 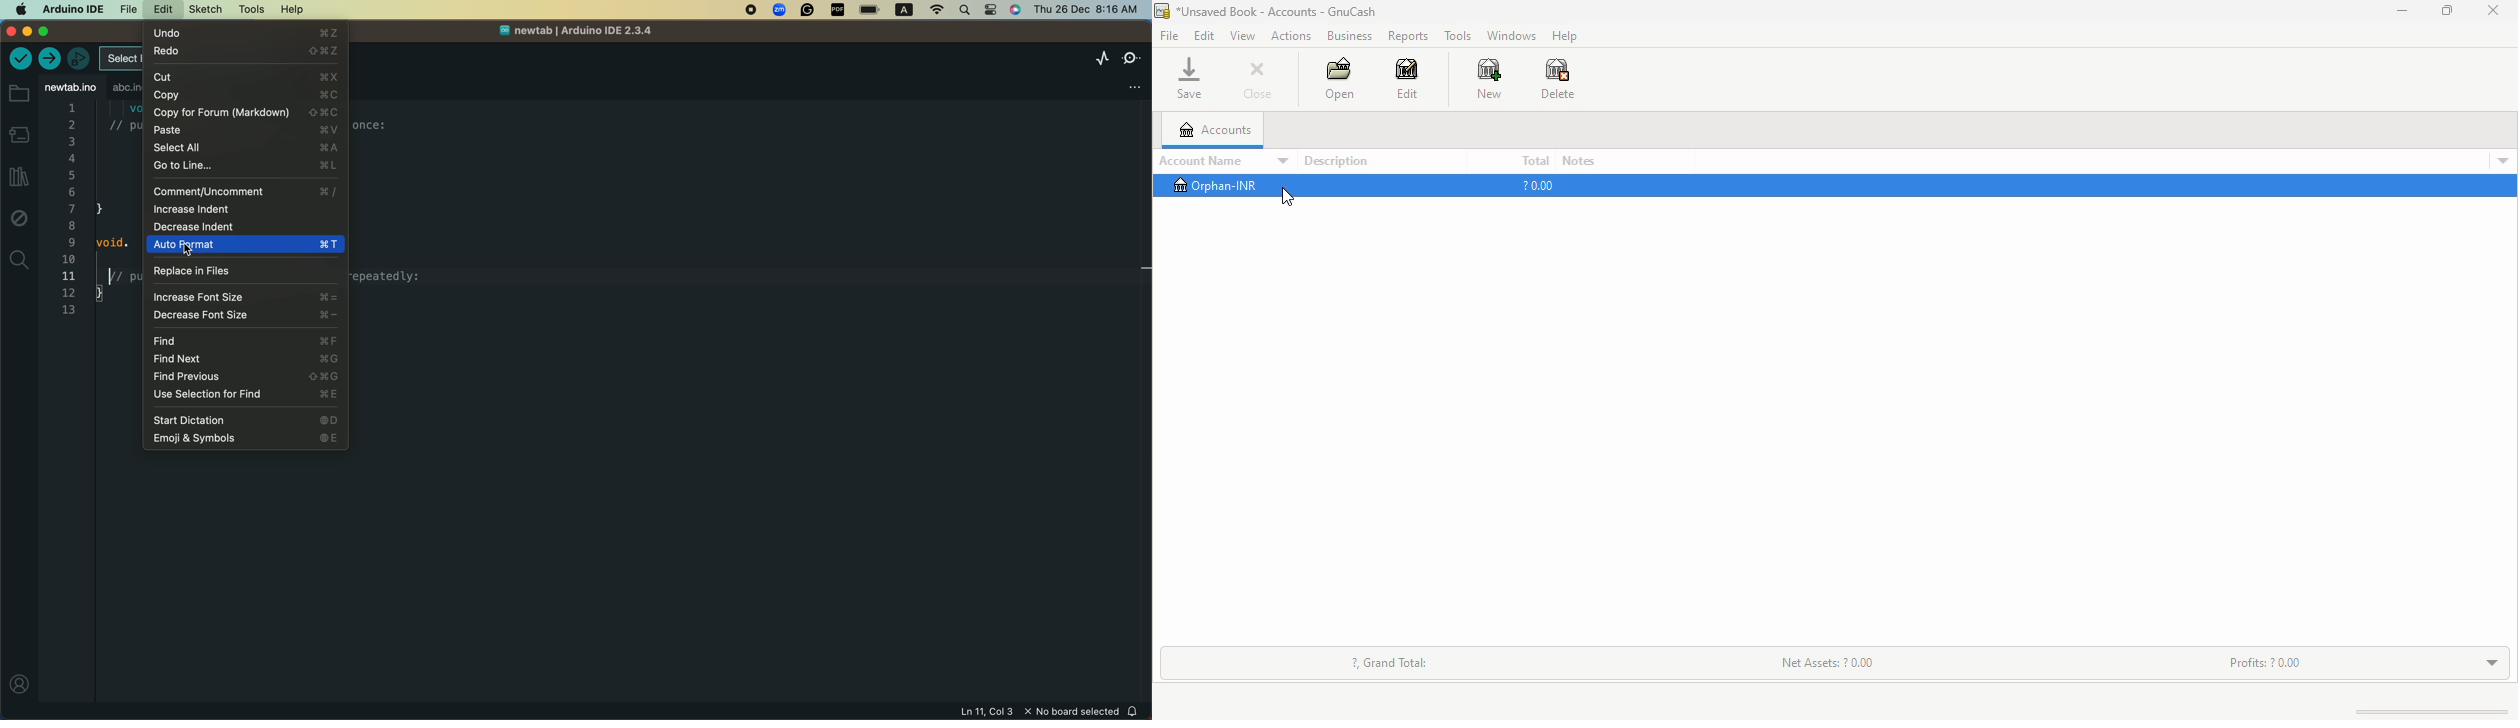 I want to click on net assets: ? 0.00, so click(x=1831, y=662).